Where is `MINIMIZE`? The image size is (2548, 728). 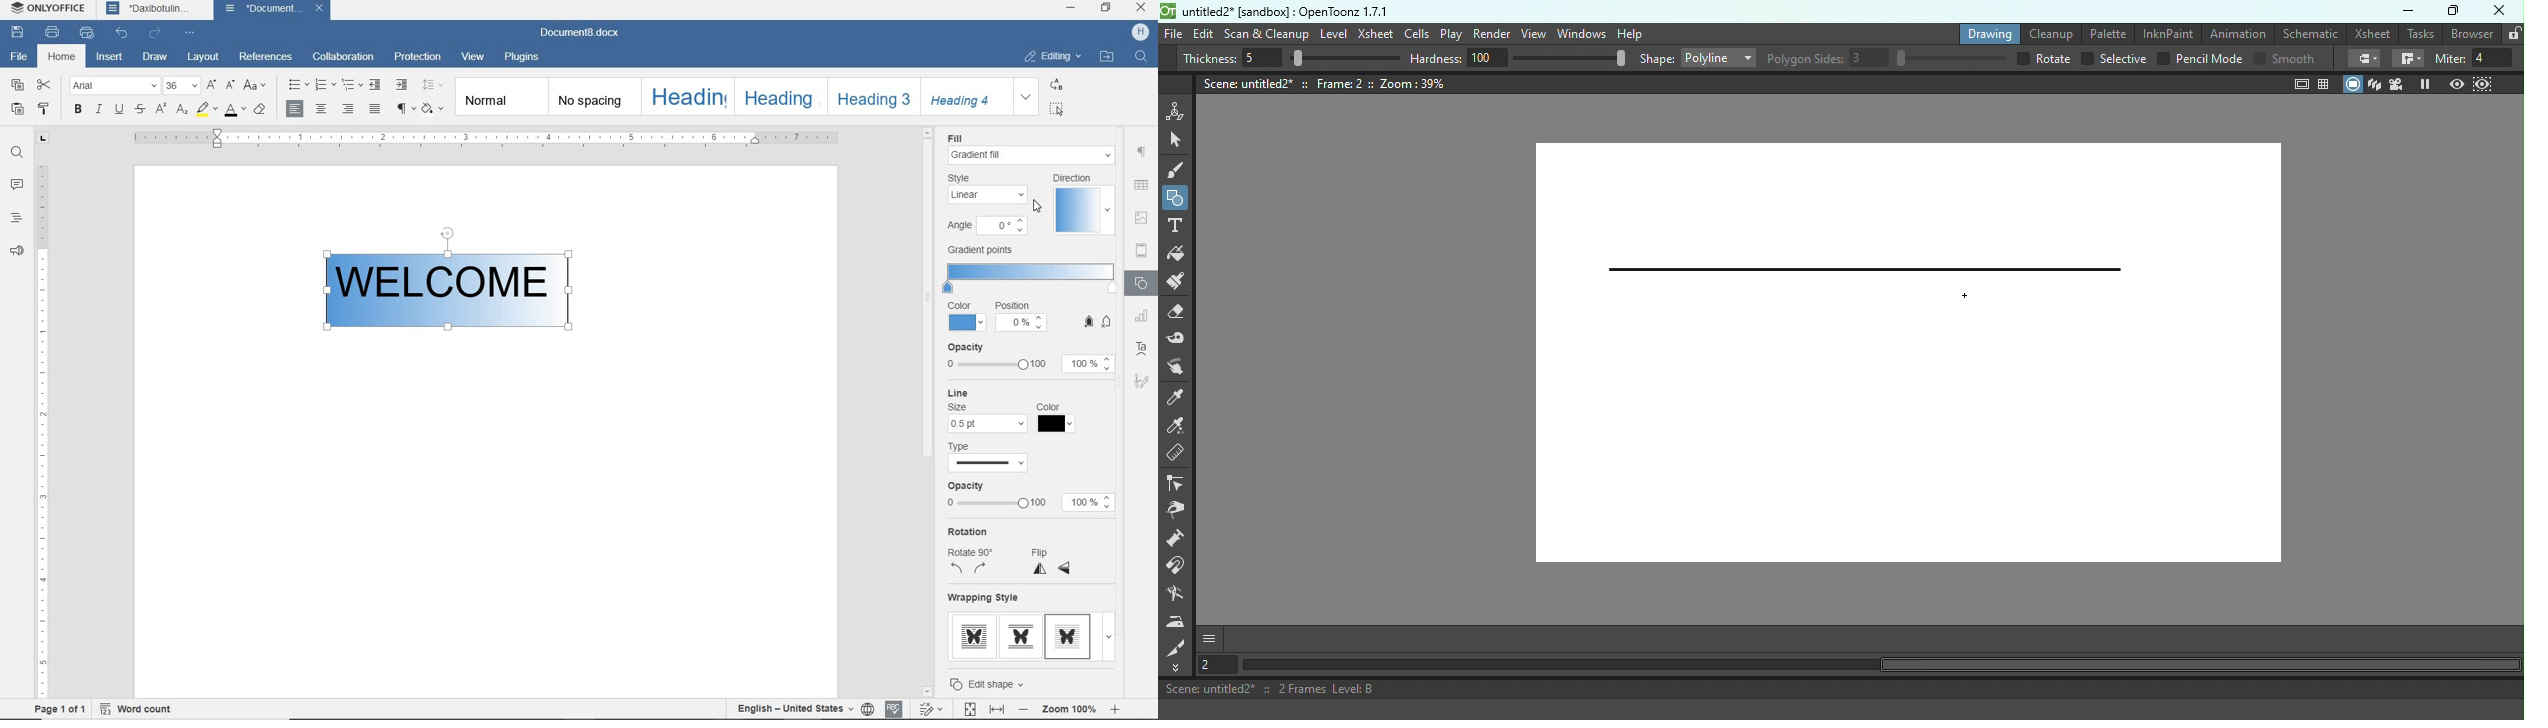
MINIMIZE is located at coordinates (1072, 7).